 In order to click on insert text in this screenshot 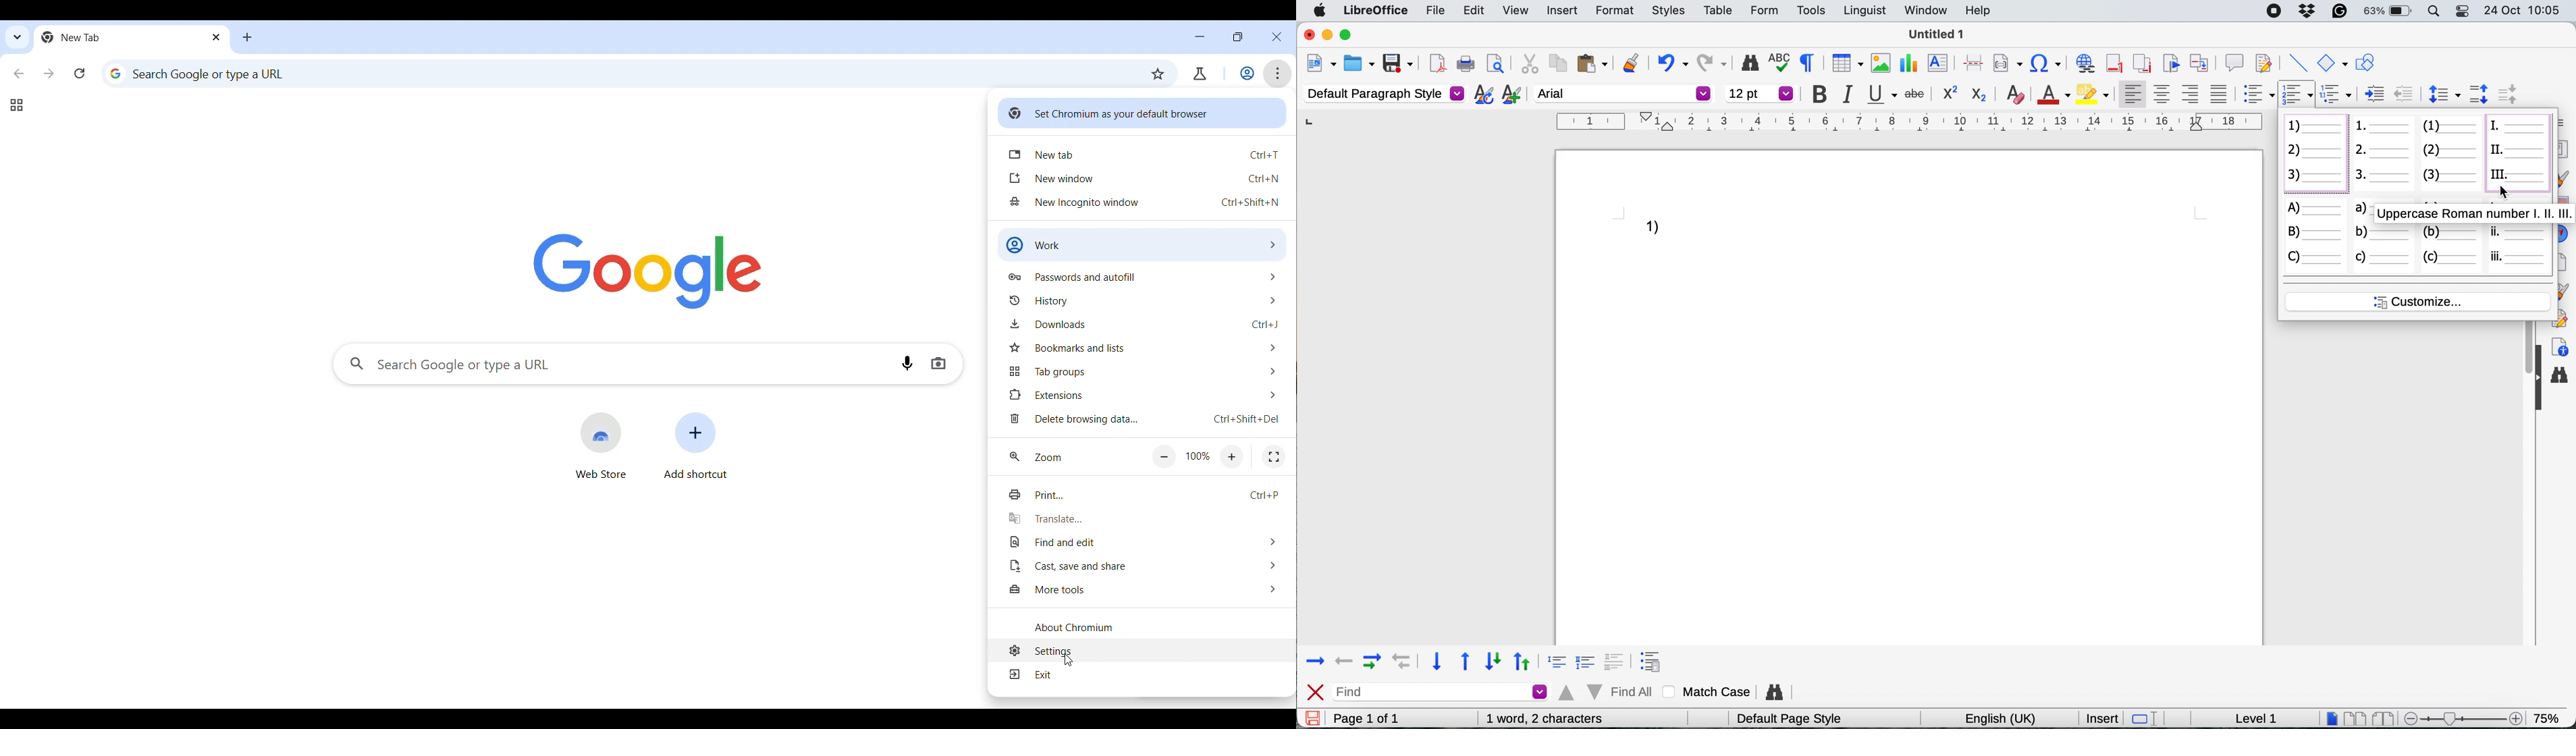, I will do `click(1940, 64)`.